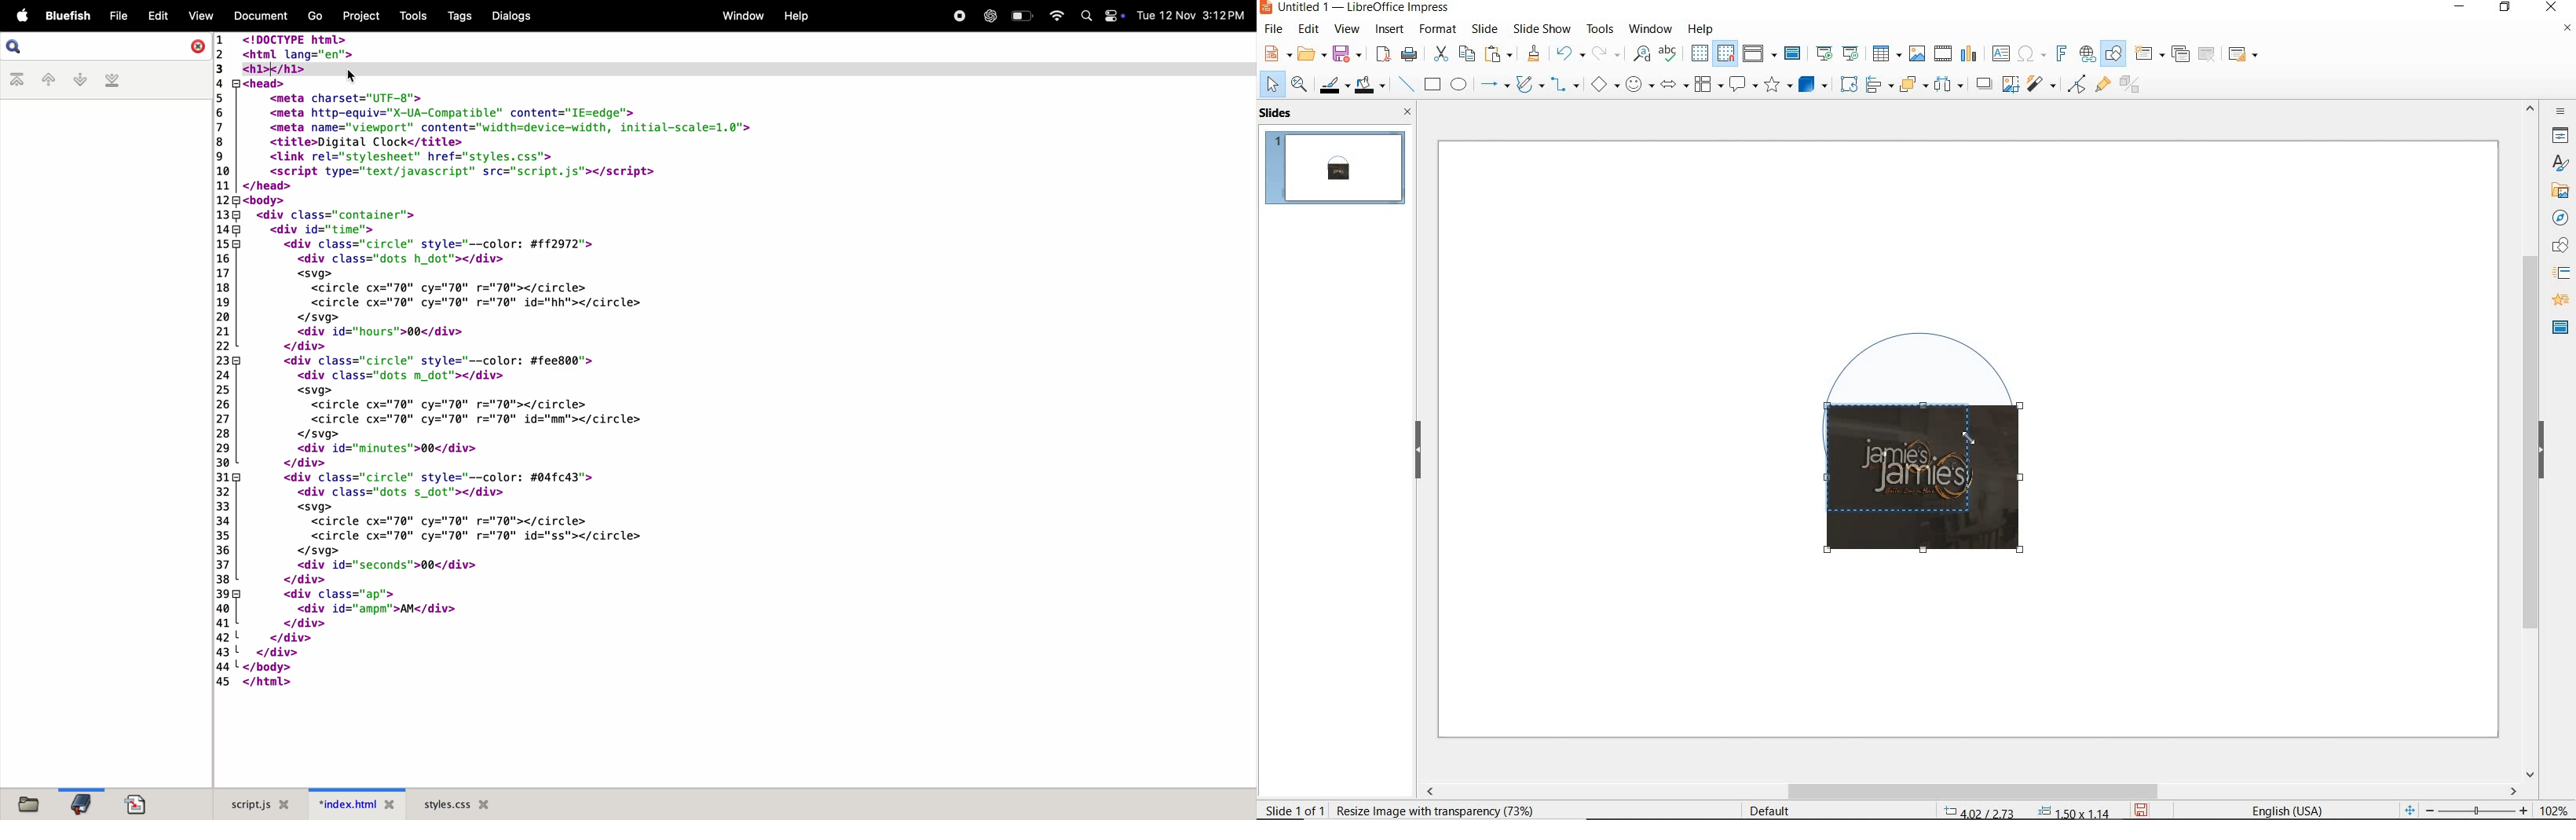 The image size is (2576, 840). Describe the element at coordinates (1372, 86) in the screenshot. I see `fill color` at that location.